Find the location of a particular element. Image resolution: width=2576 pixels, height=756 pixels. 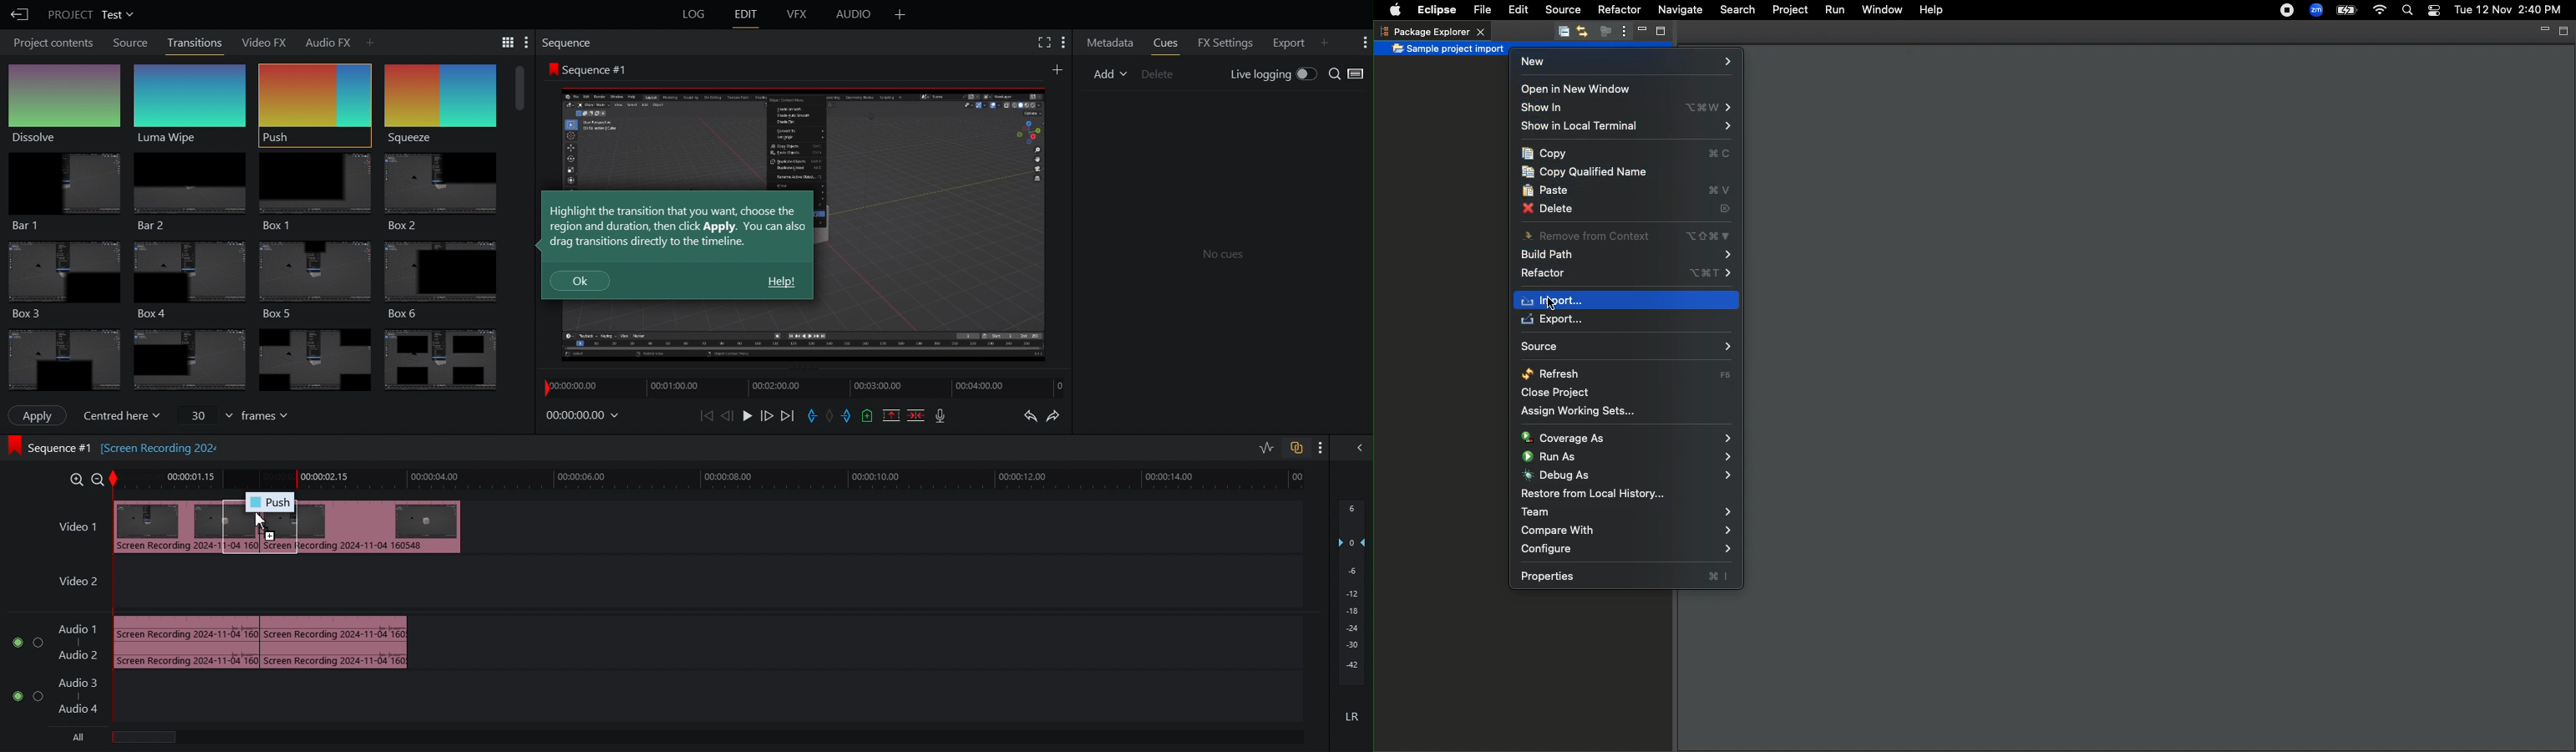

Live Logging is located at coordinates (1271, 74).